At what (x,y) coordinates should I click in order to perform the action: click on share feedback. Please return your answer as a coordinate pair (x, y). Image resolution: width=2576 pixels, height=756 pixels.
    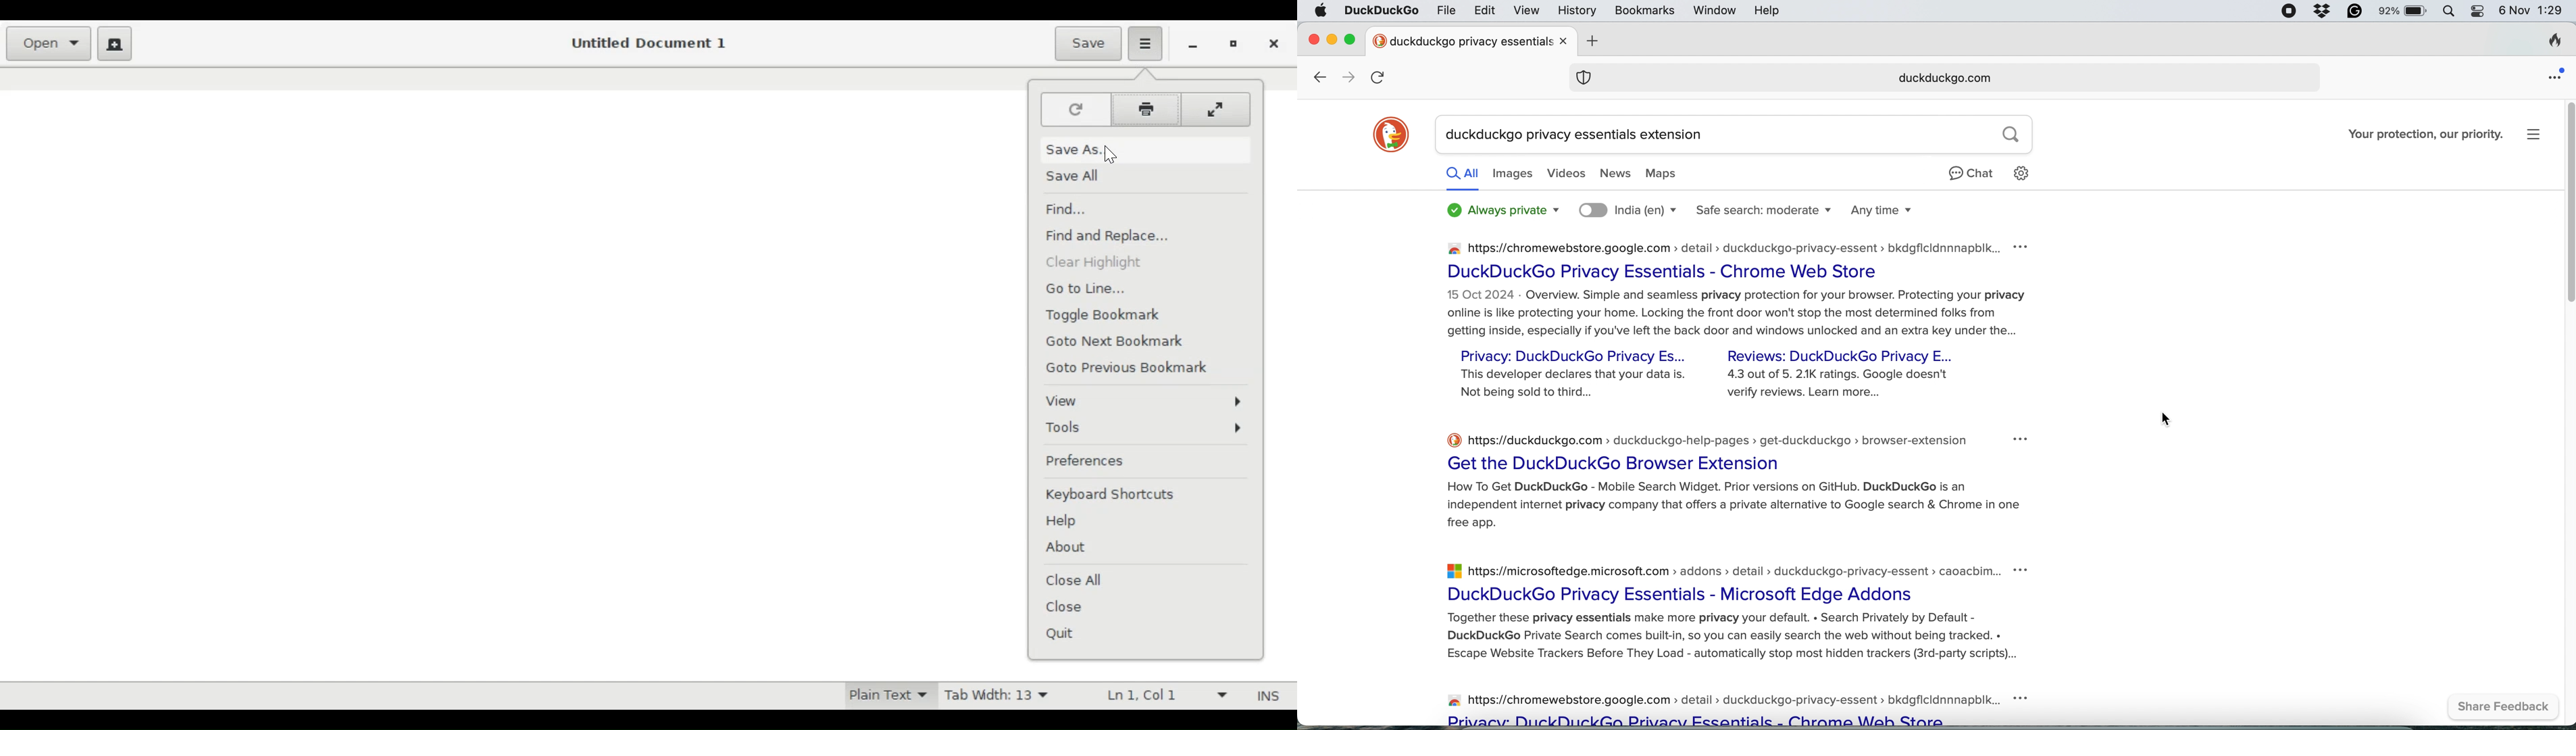
    Looking at the image, I should click on (2499, 707).